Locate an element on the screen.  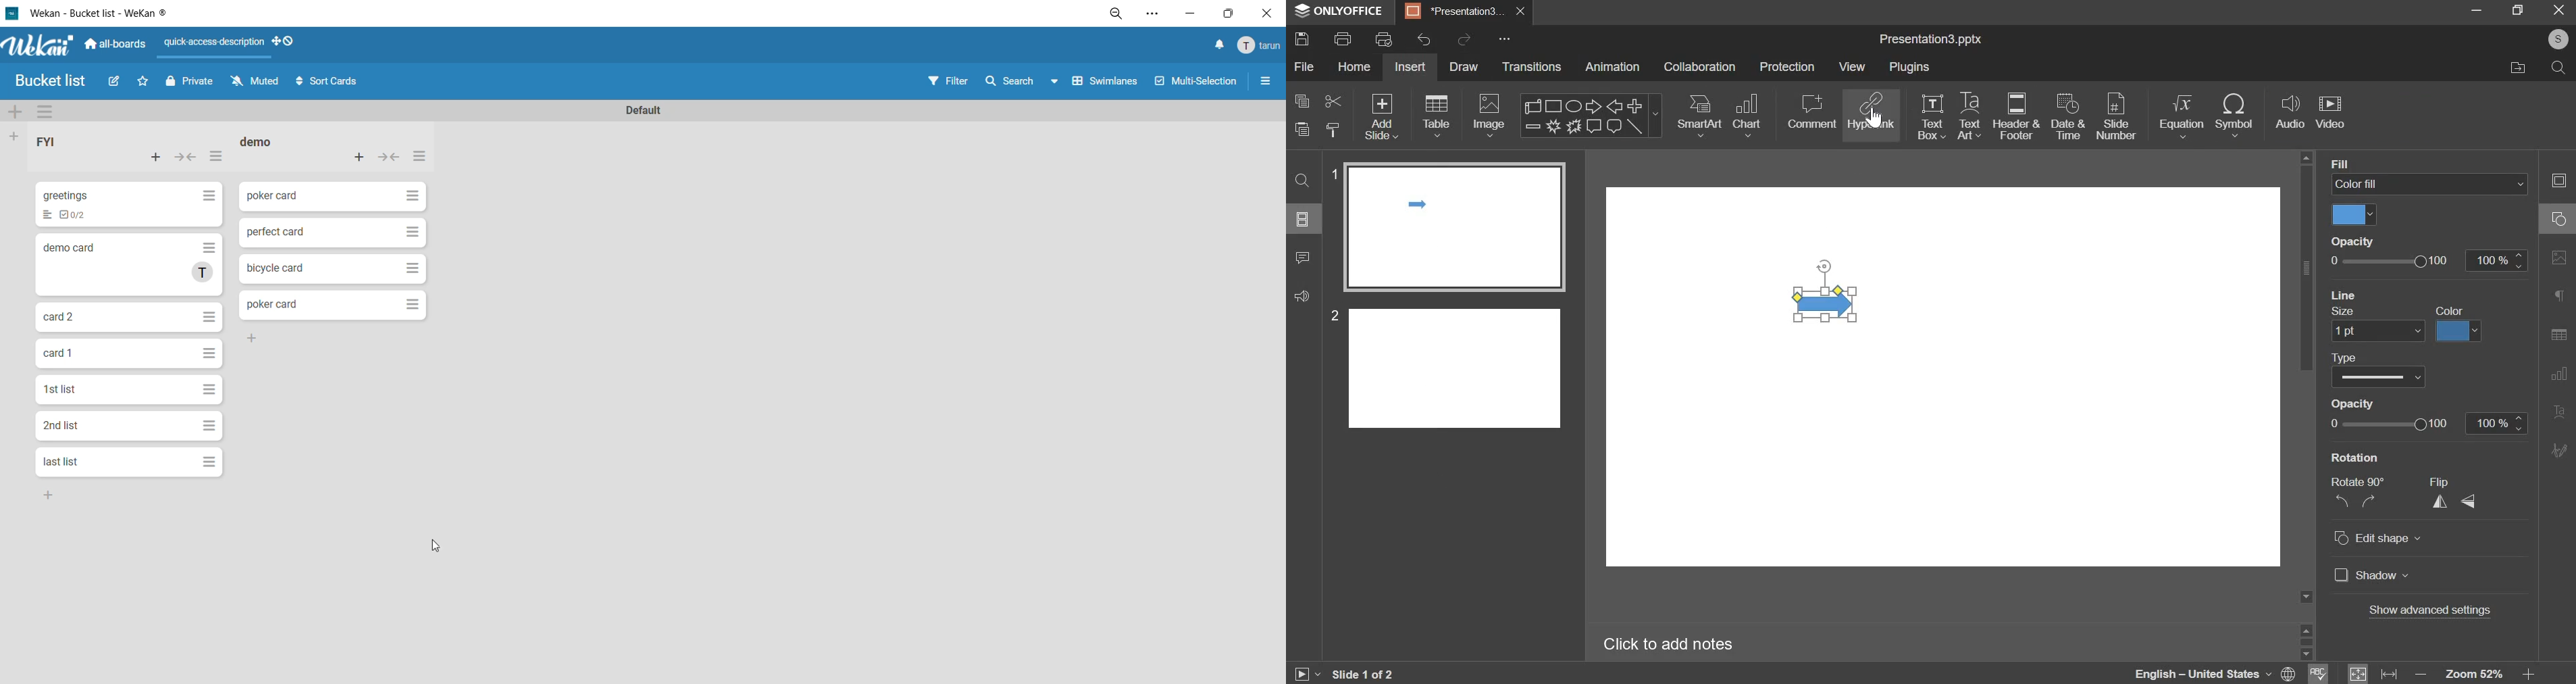
maximize is located at coordinates (2519, 9).